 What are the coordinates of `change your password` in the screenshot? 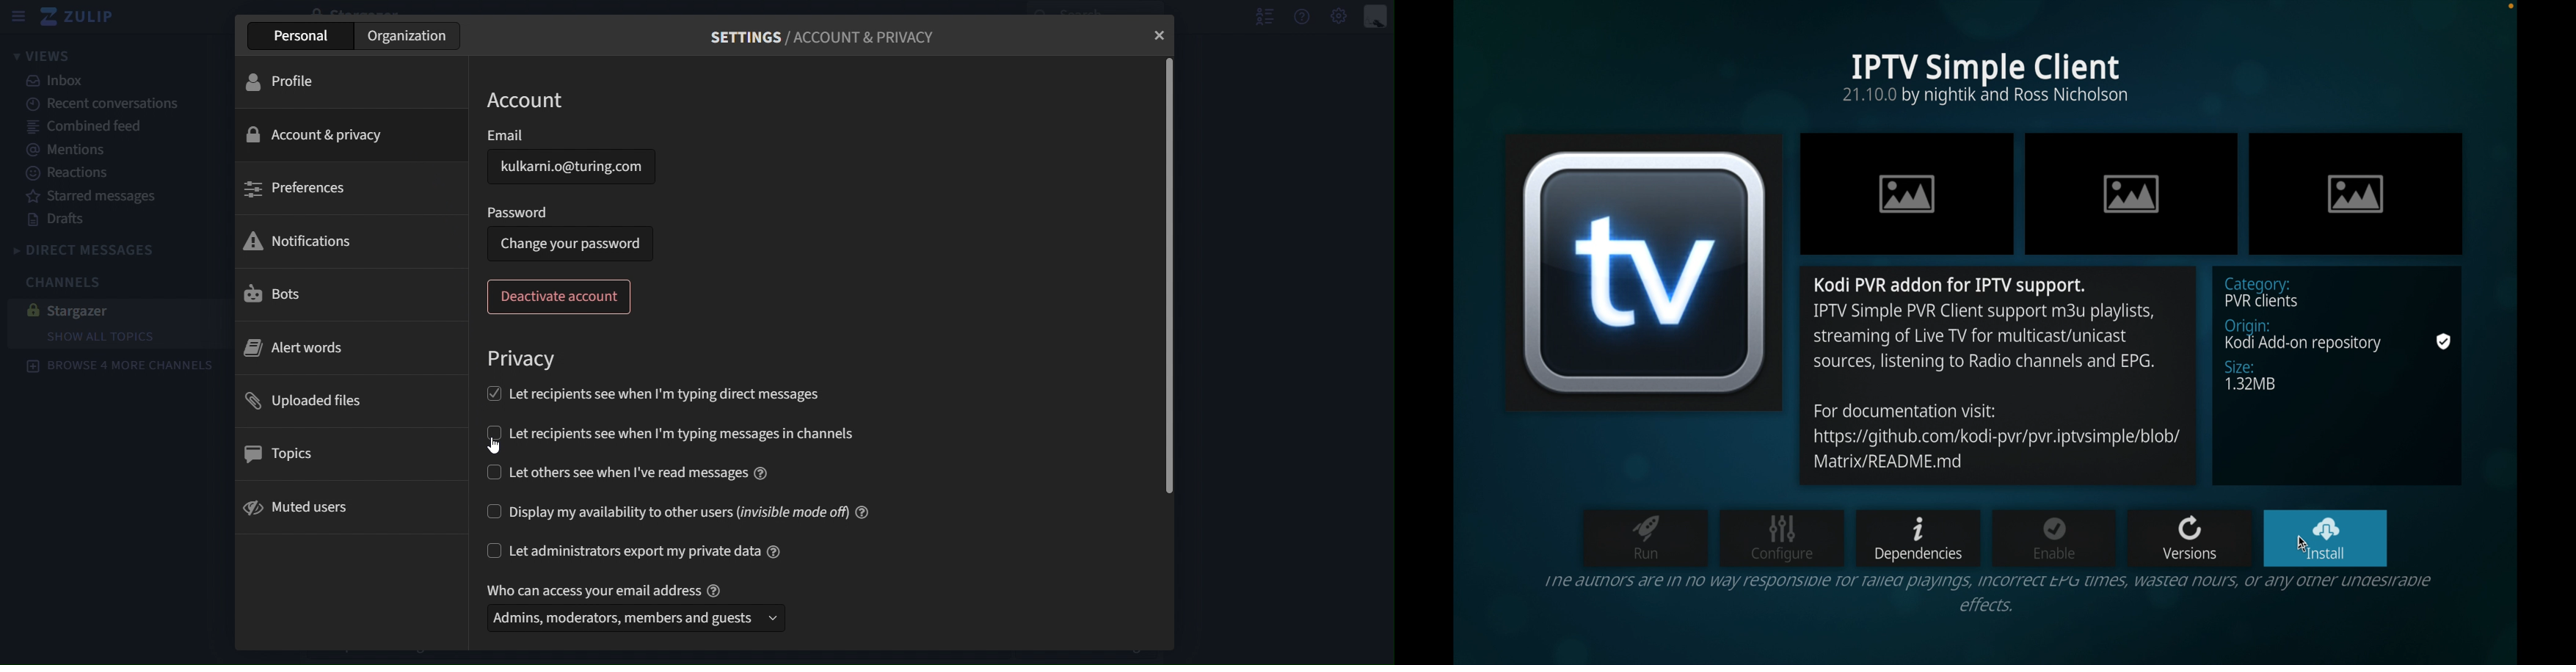 It's located at (569, 244).